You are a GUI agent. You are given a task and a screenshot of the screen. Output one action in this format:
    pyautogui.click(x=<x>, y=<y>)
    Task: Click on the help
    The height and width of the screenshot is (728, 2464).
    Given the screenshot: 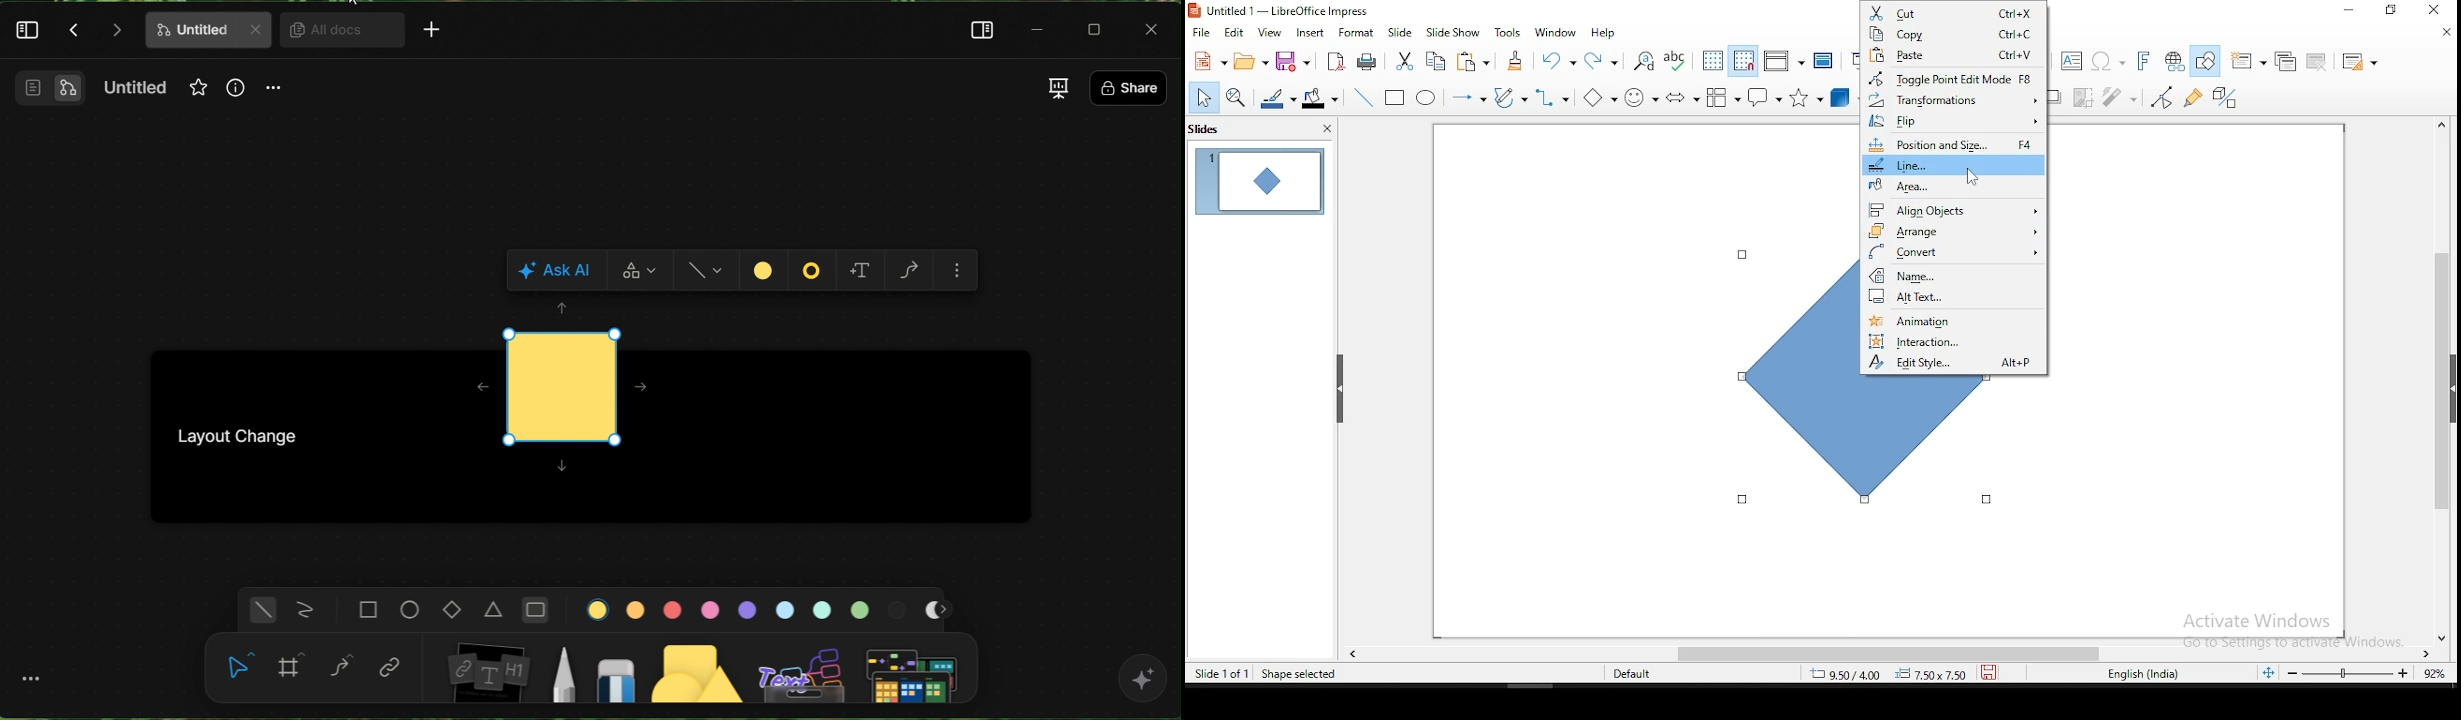 What is the action you would take?
    pyautogui.click(x=1604, y=34)
    